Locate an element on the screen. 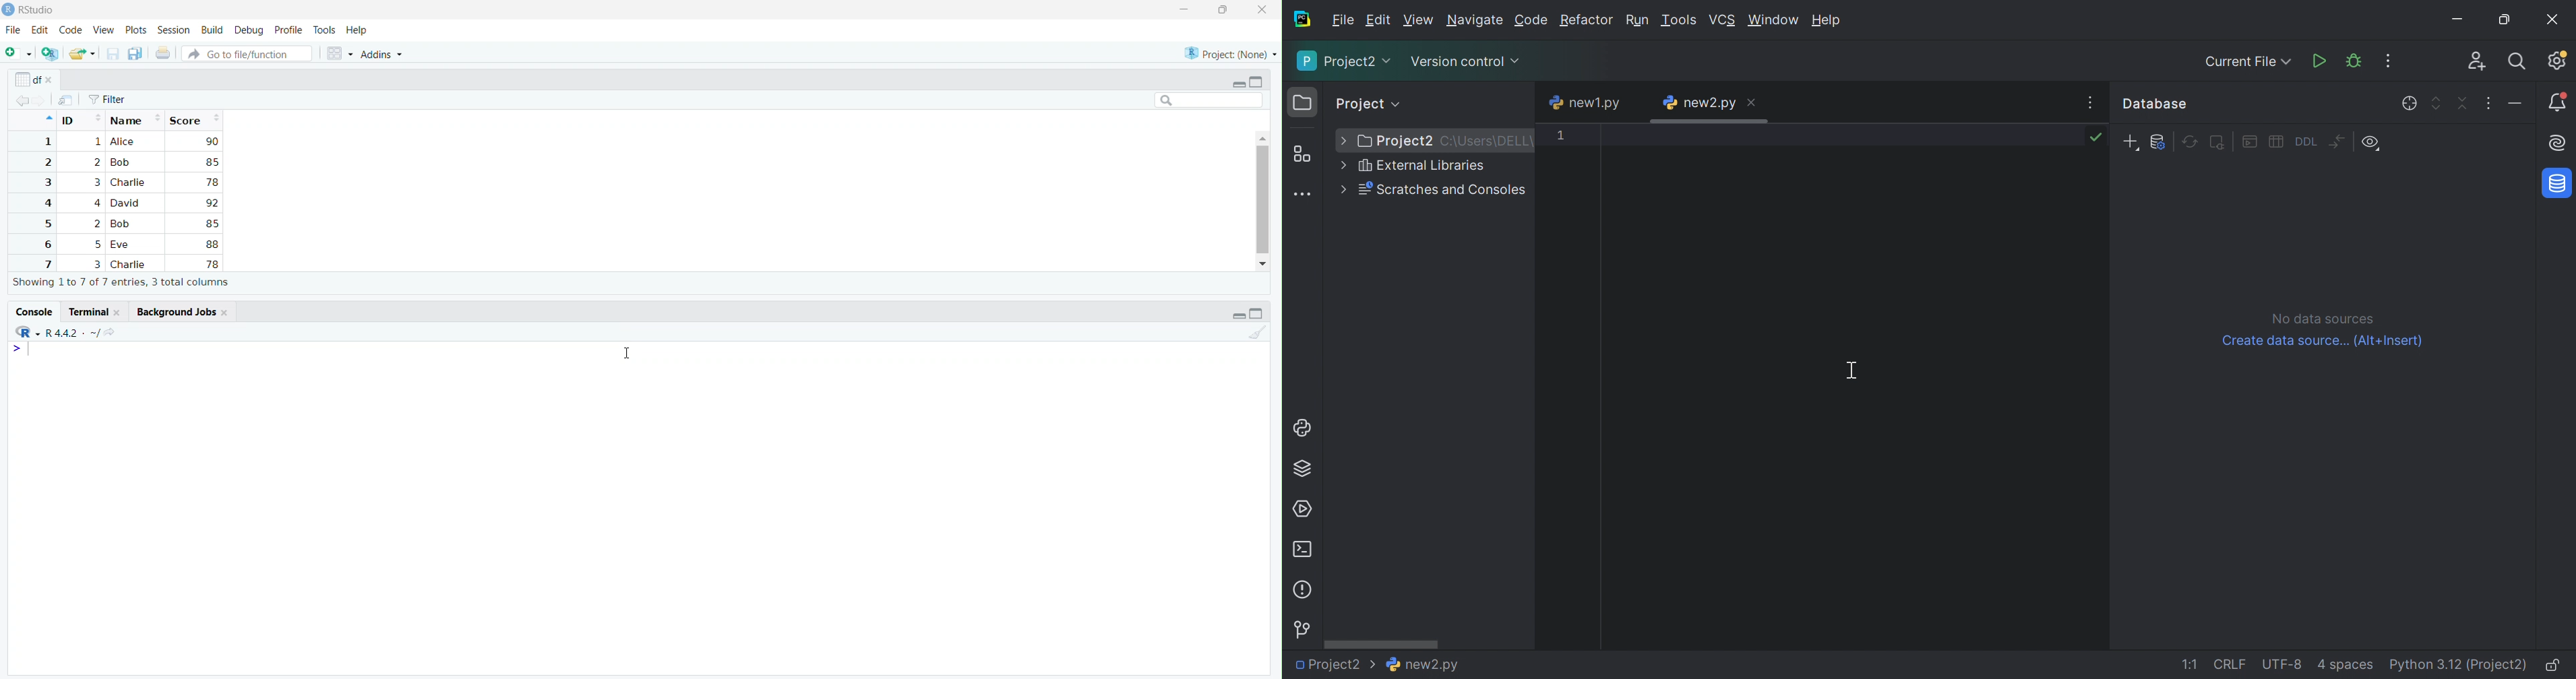 The height and width of the screenshot is (700, 2576). back is located at coordinates (22, 101).